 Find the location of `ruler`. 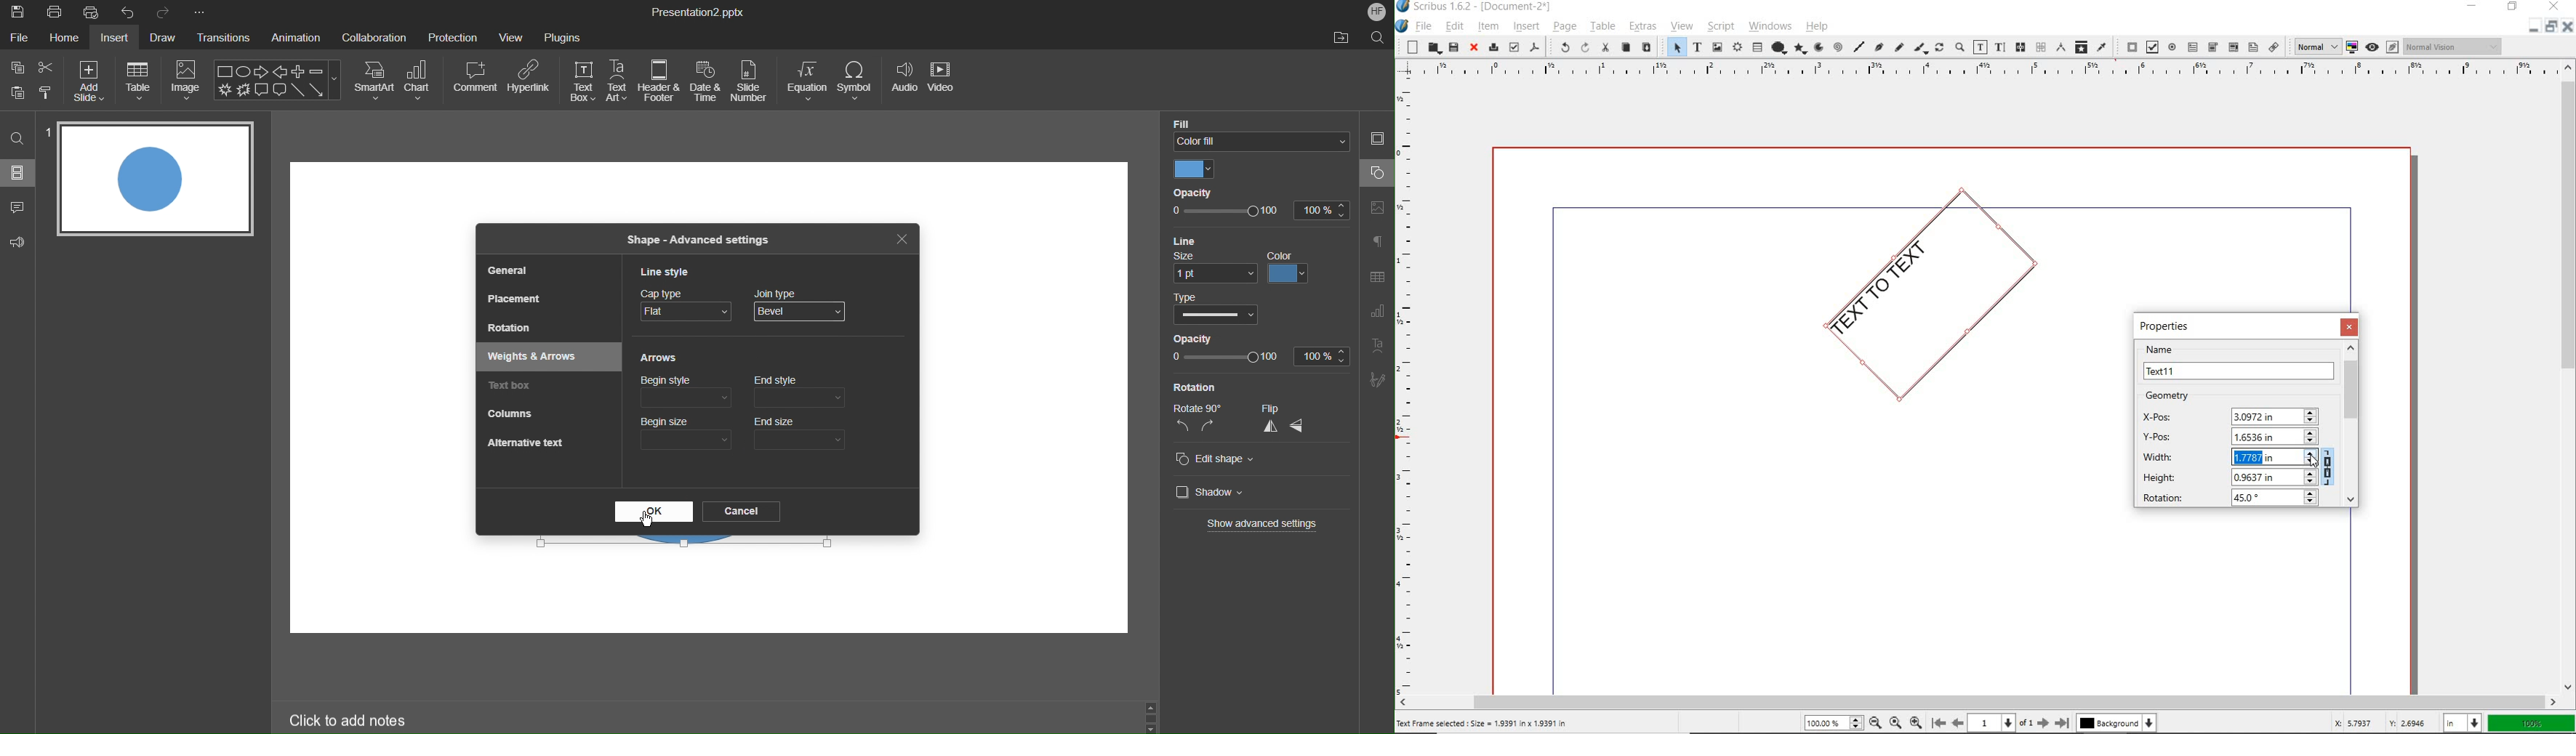

ruler is located at coordinates (1409, 390).